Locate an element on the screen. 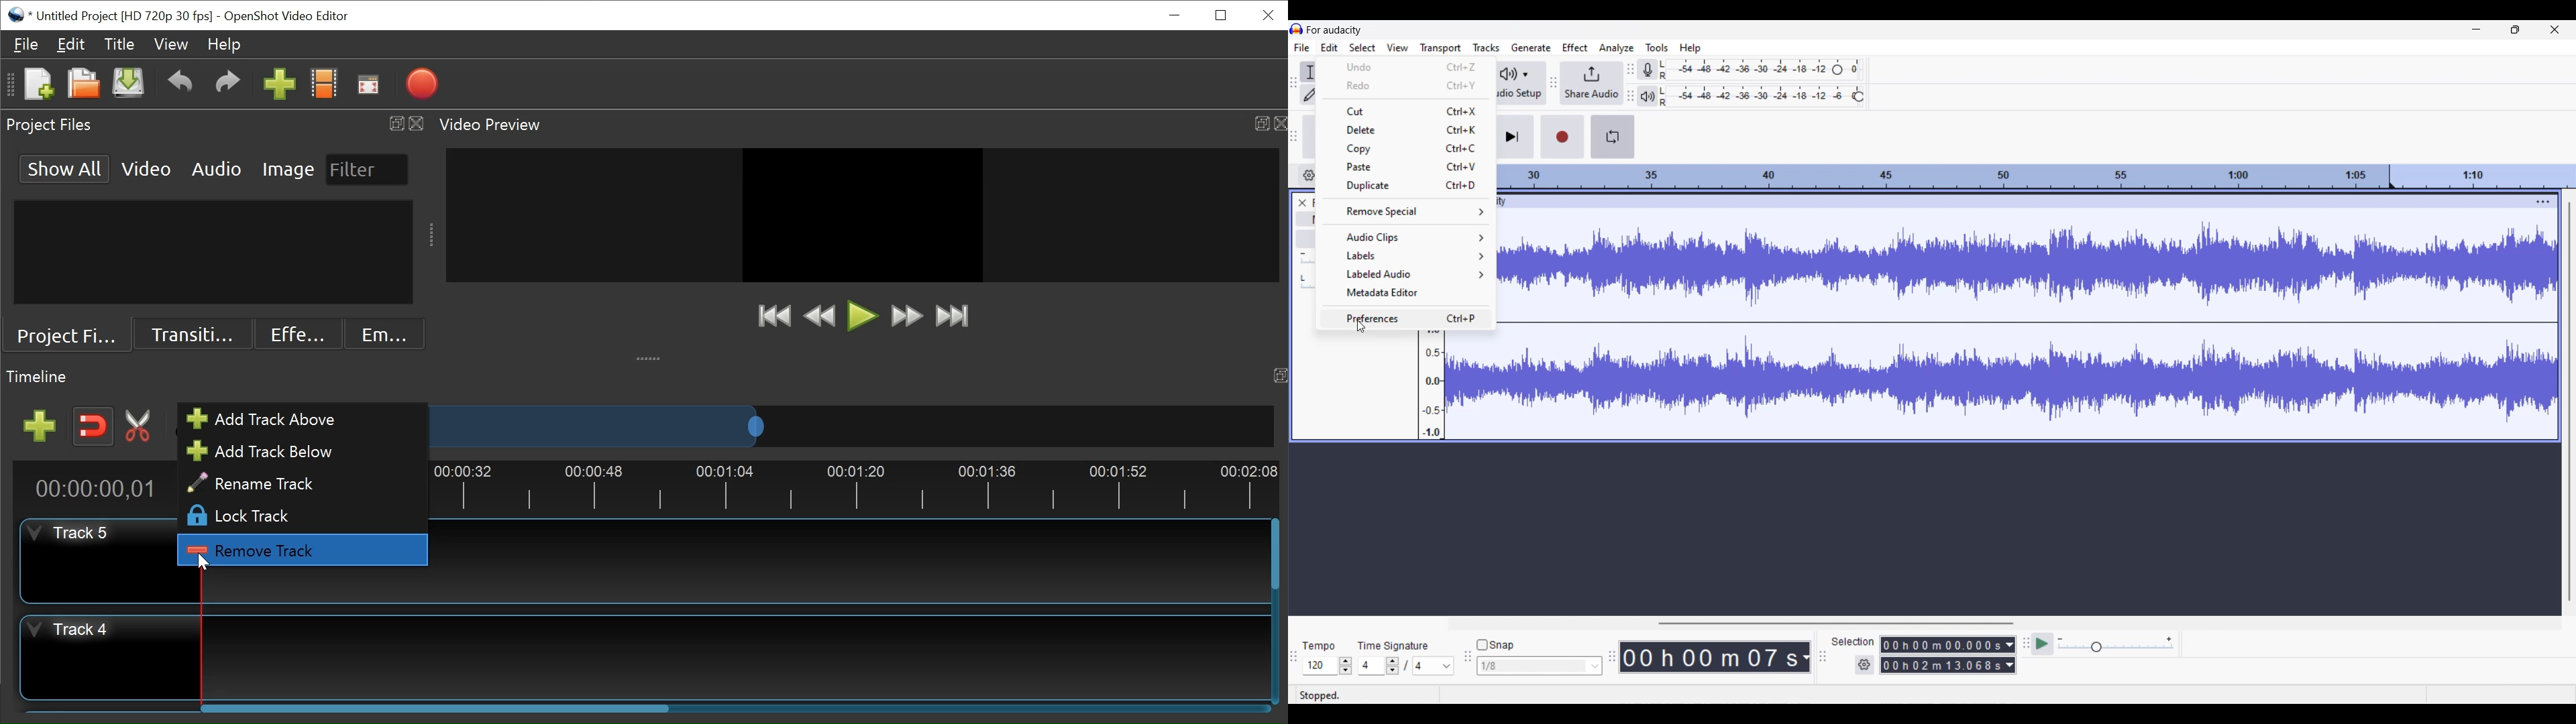 This screenshot has width=2576, height=728. Software name is located at coordinates (1335, 30).